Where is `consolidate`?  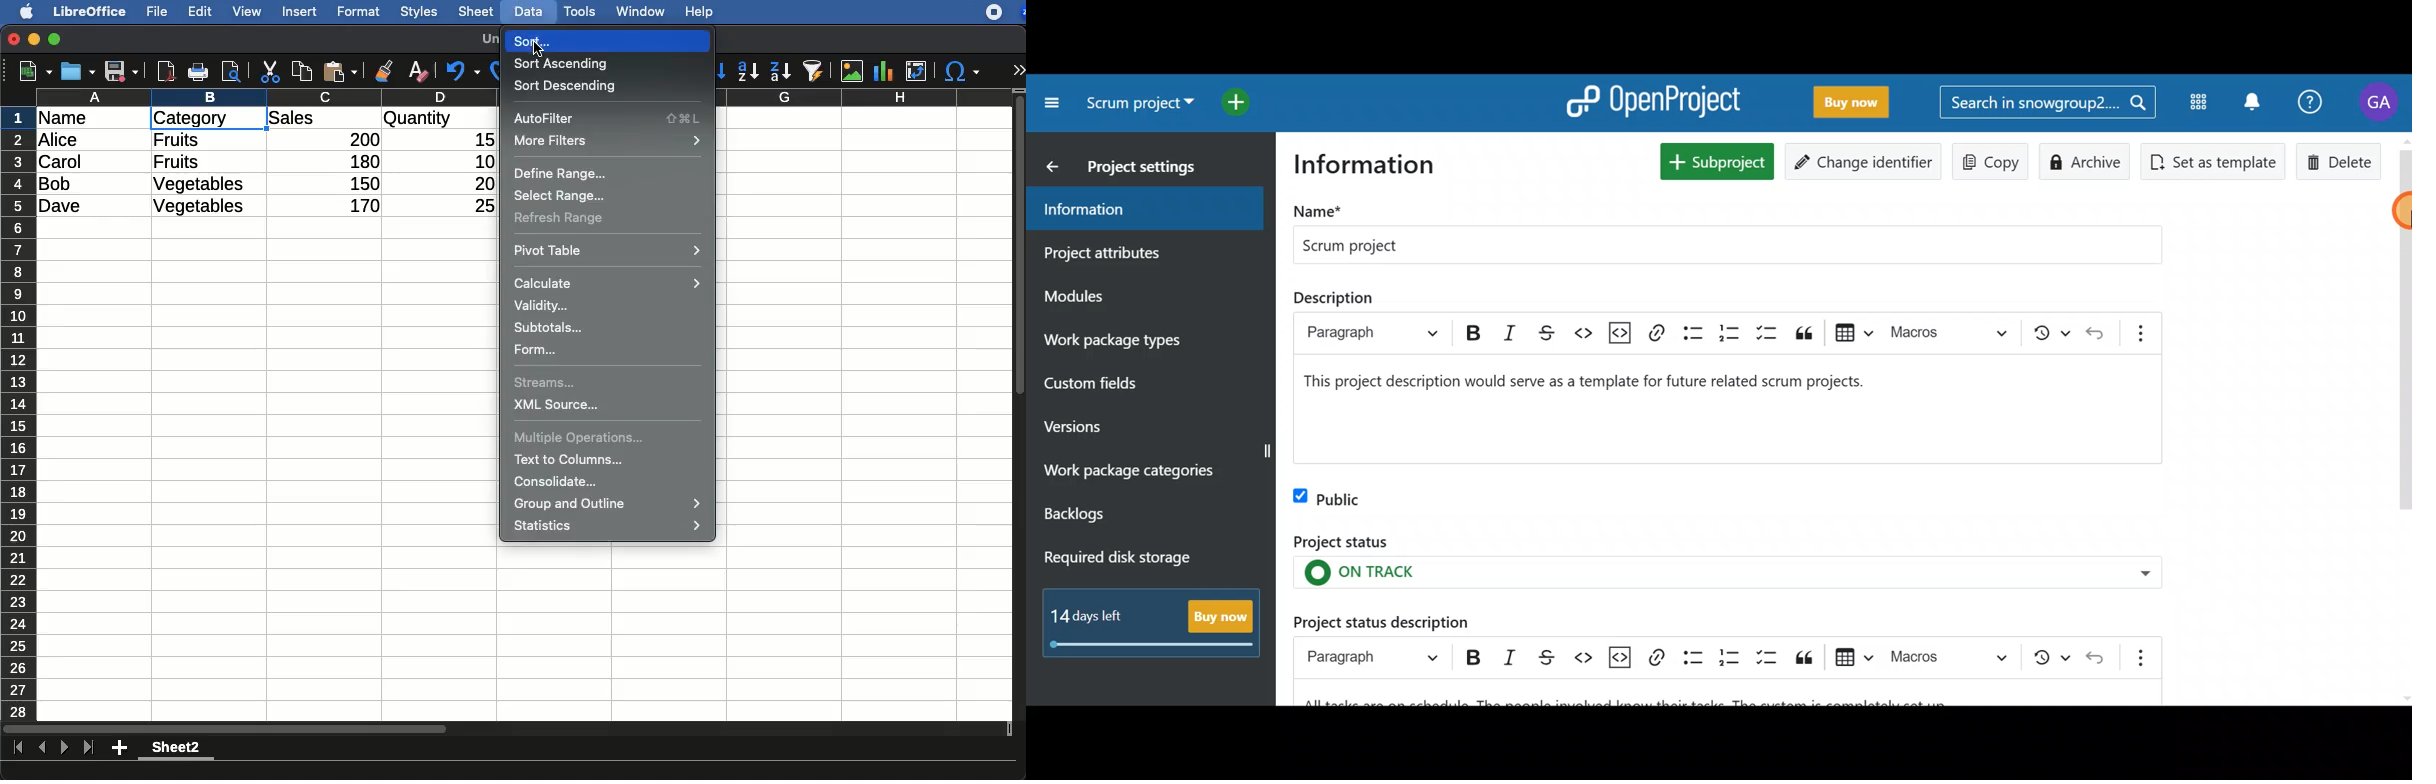
consolidate is located at coordinates (560, 482).